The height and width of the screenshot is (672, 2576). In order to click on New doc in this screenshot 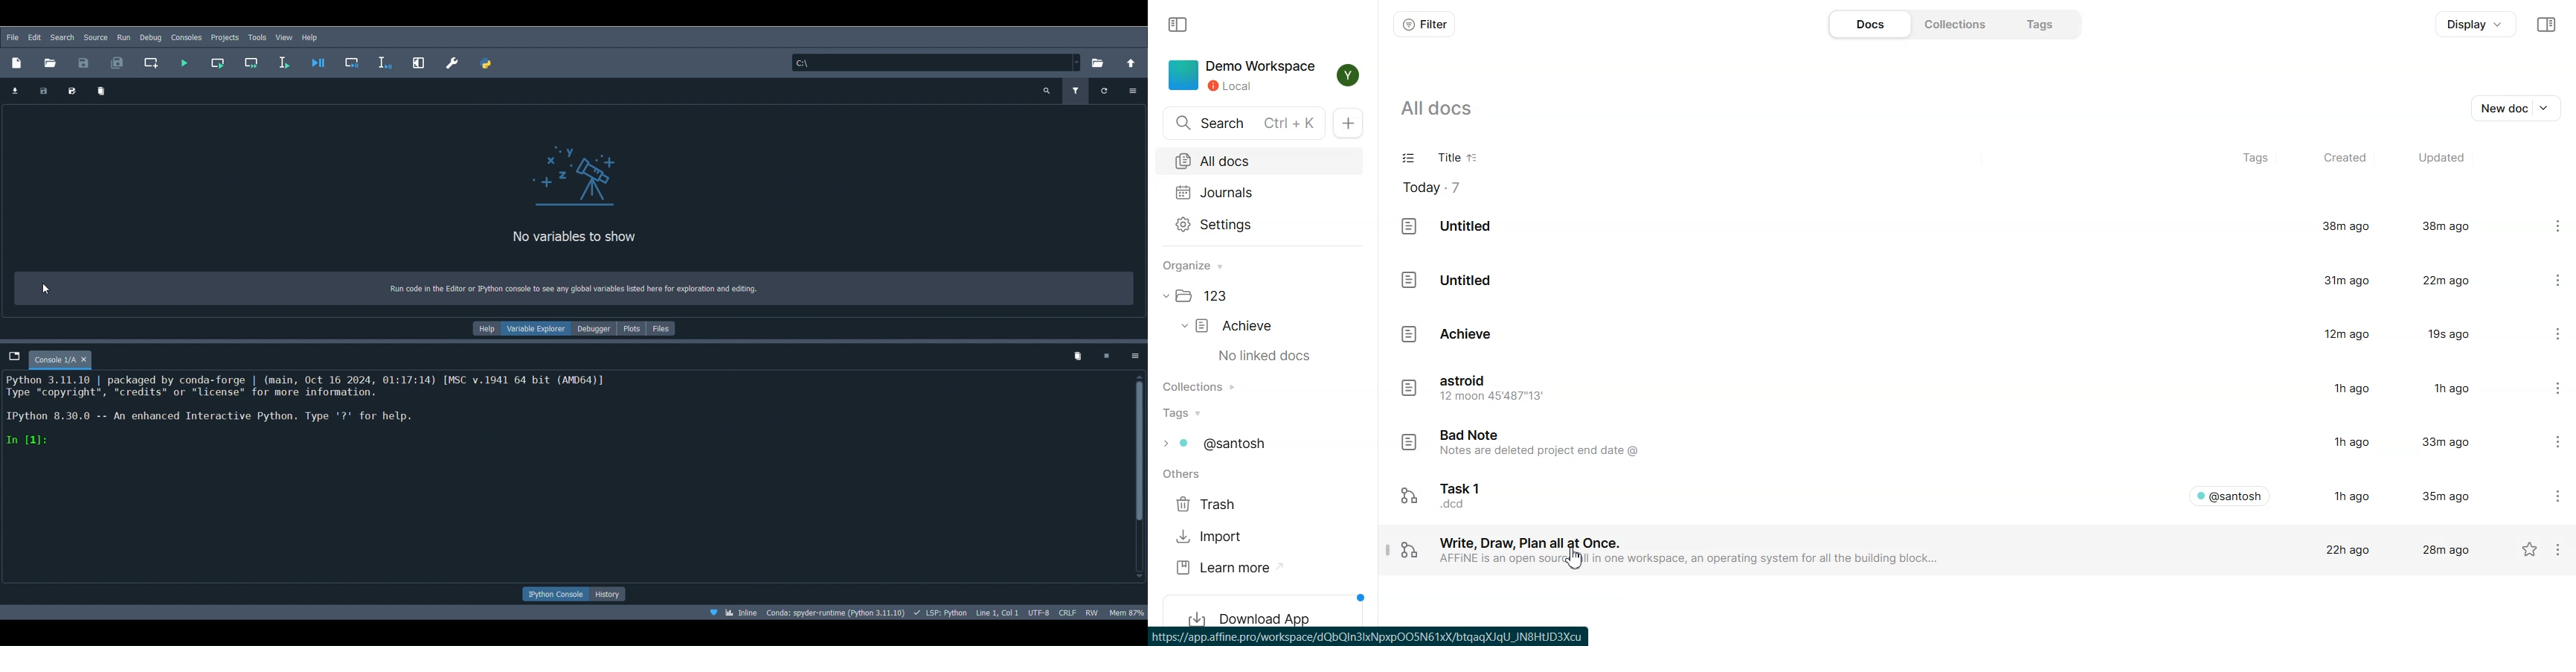, I will do `click(1352, 124)`.